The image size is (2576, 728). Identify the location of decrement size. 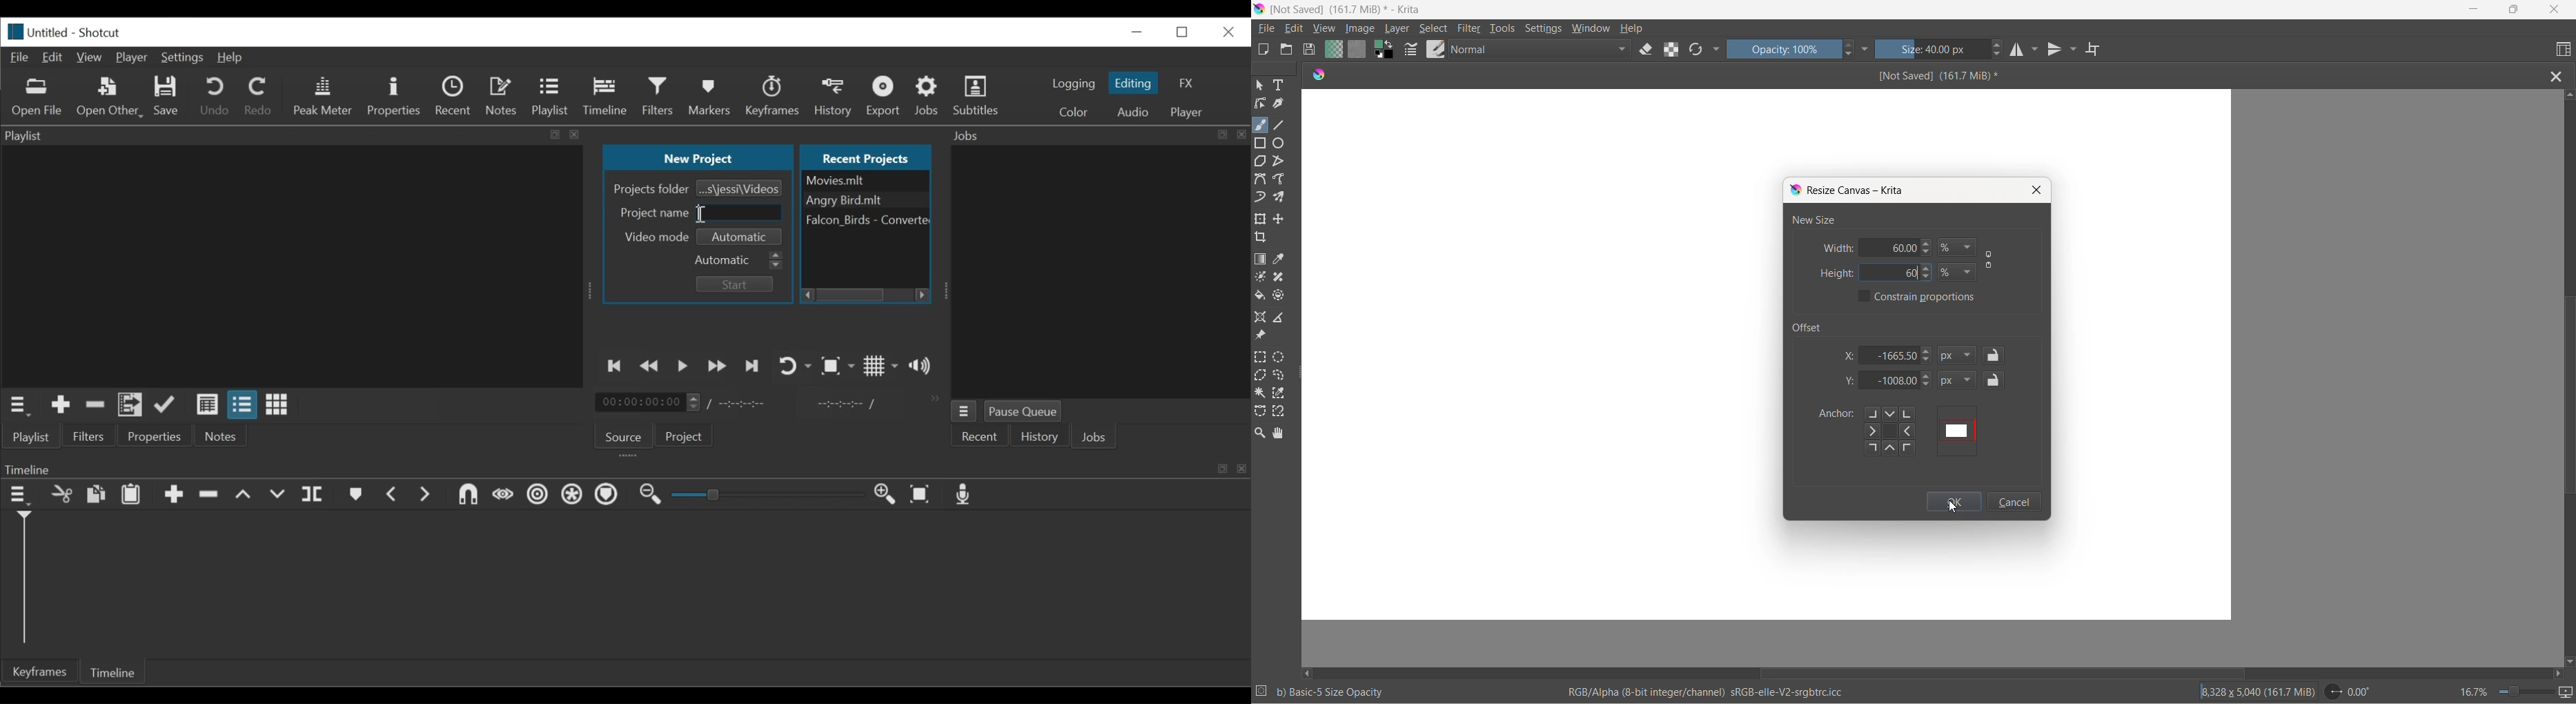
(2002, 55).